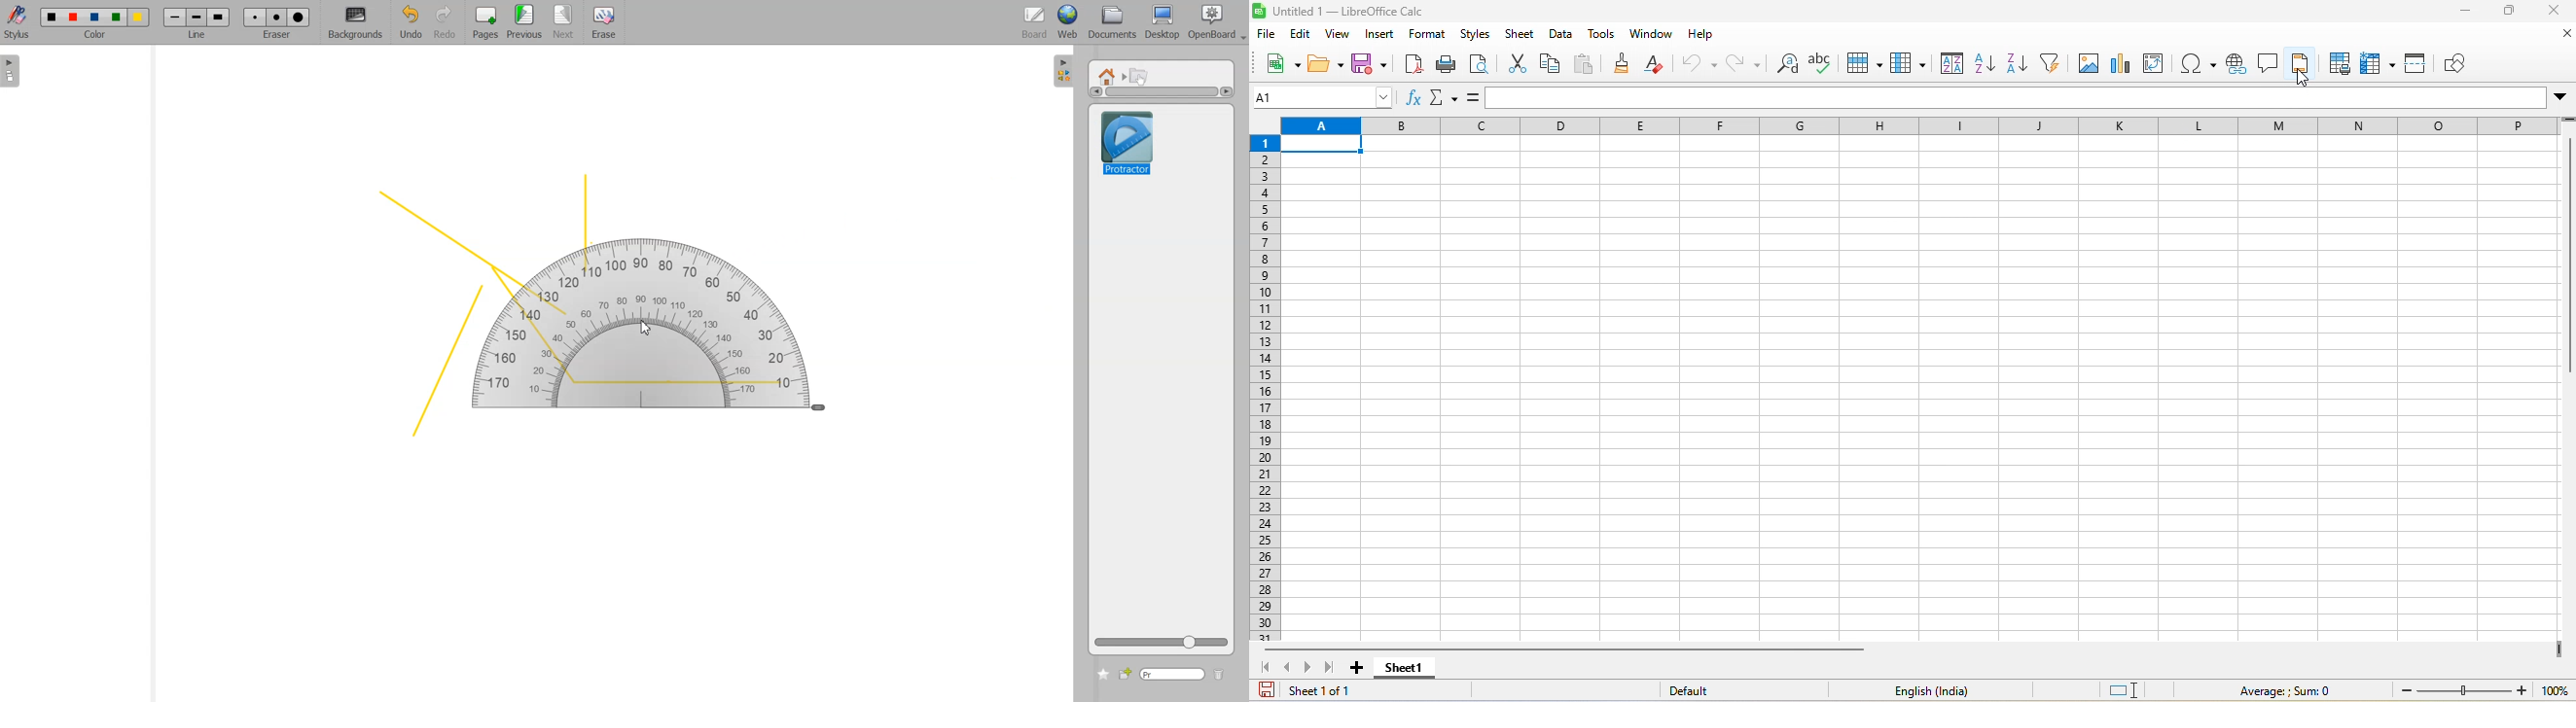 The image size is (2576, 728). I want to click on open, so click(1322, 63).